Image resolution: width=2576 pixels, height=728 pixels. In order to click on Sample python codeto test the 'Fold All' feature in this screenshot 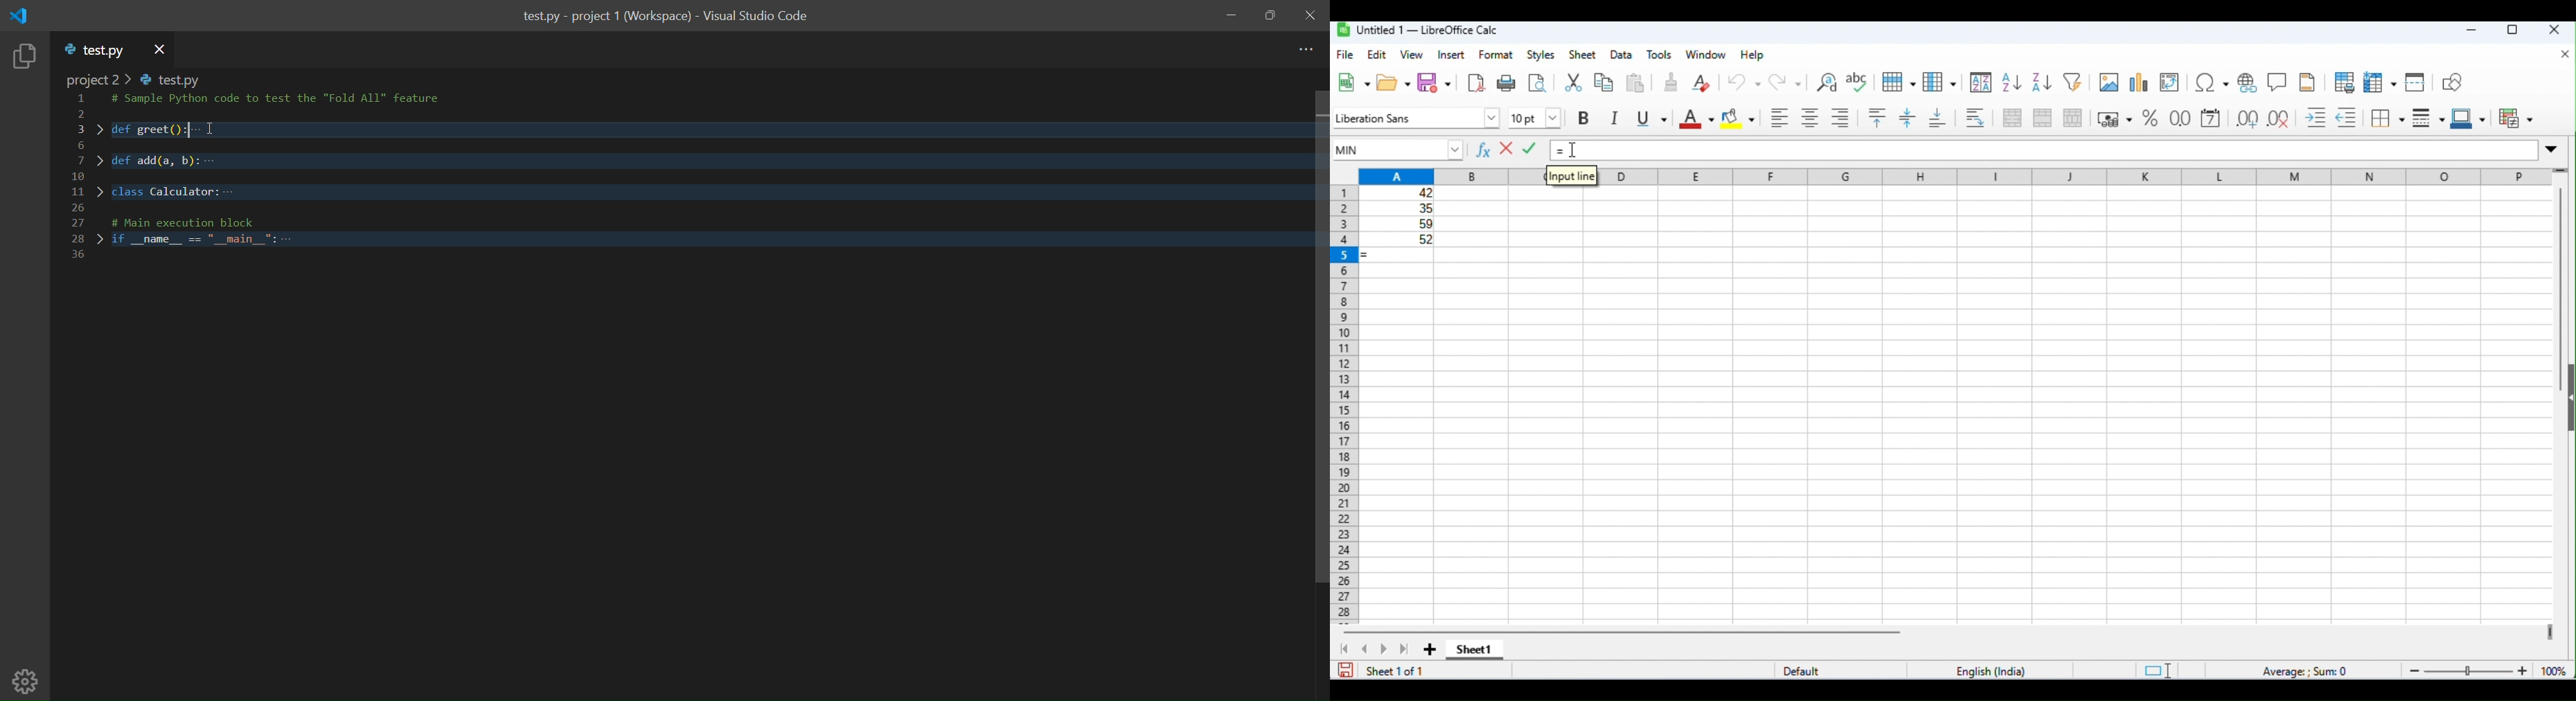, I will do `click(281, 100)`.